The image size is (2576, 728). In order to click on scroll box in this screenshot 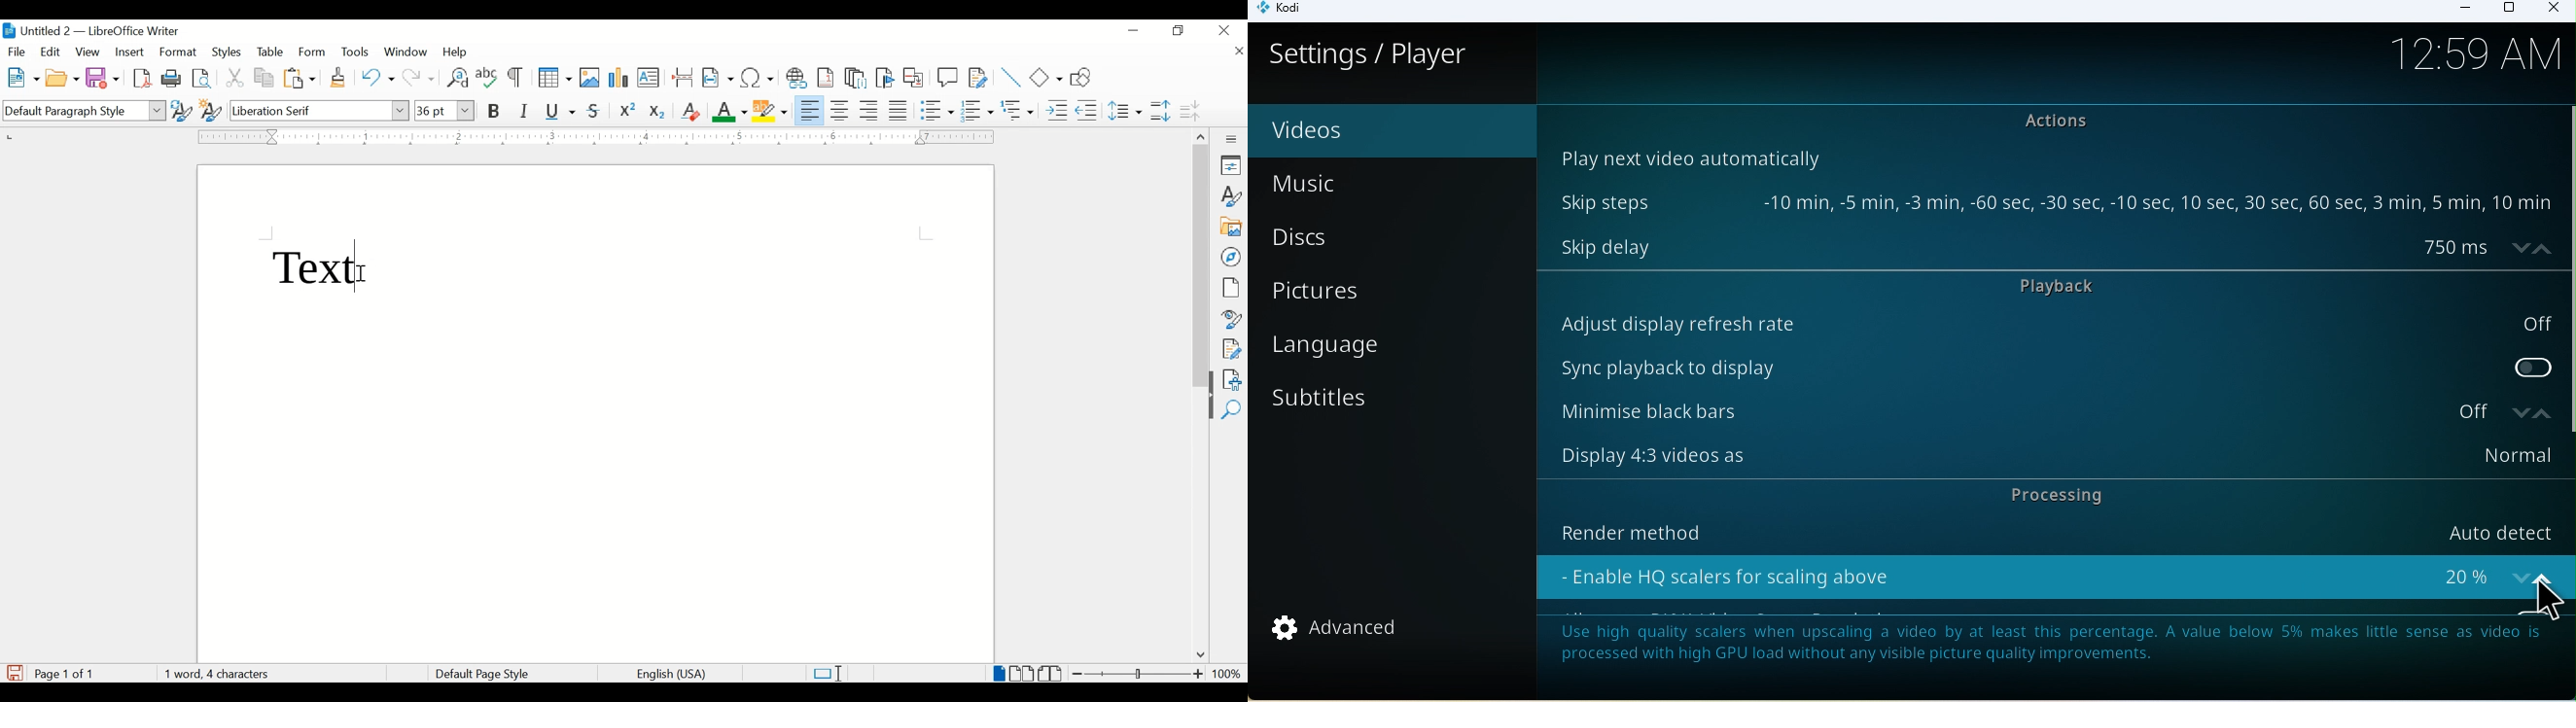, I will do `click(1201, 268)`.